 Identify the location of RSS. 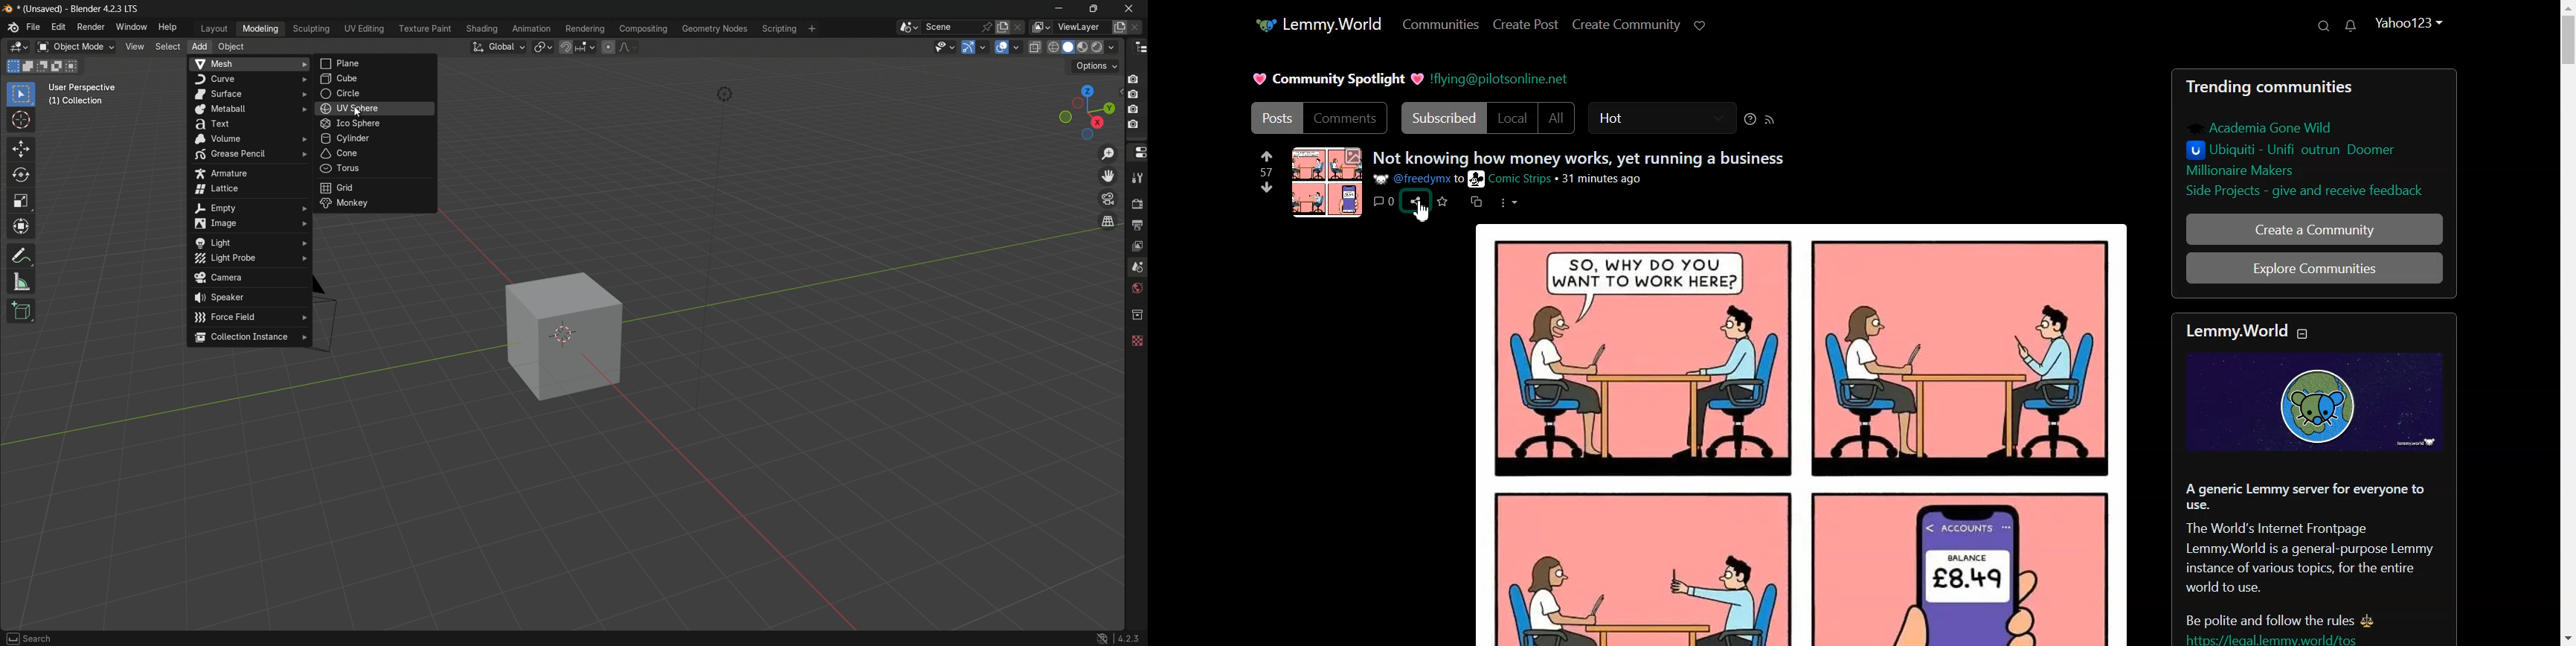
(1770, 120).